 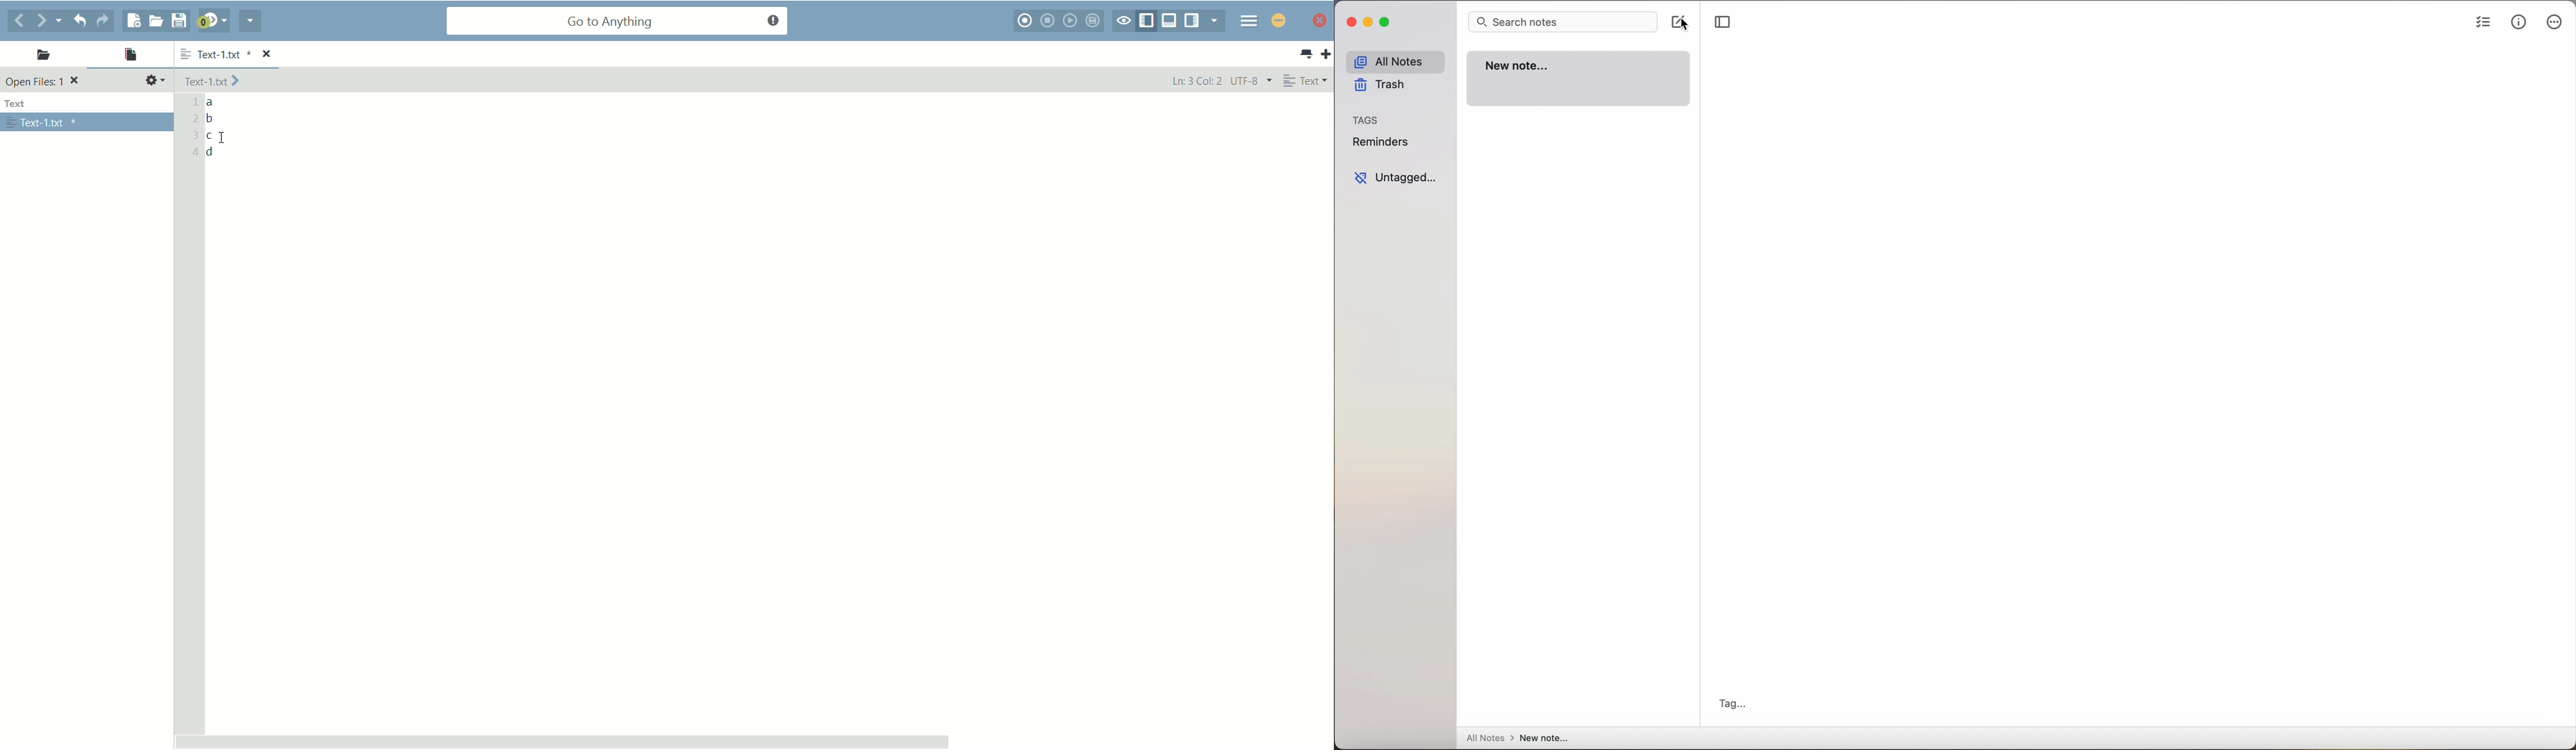 I want to click on new tab, so click(x=1326, y=55).